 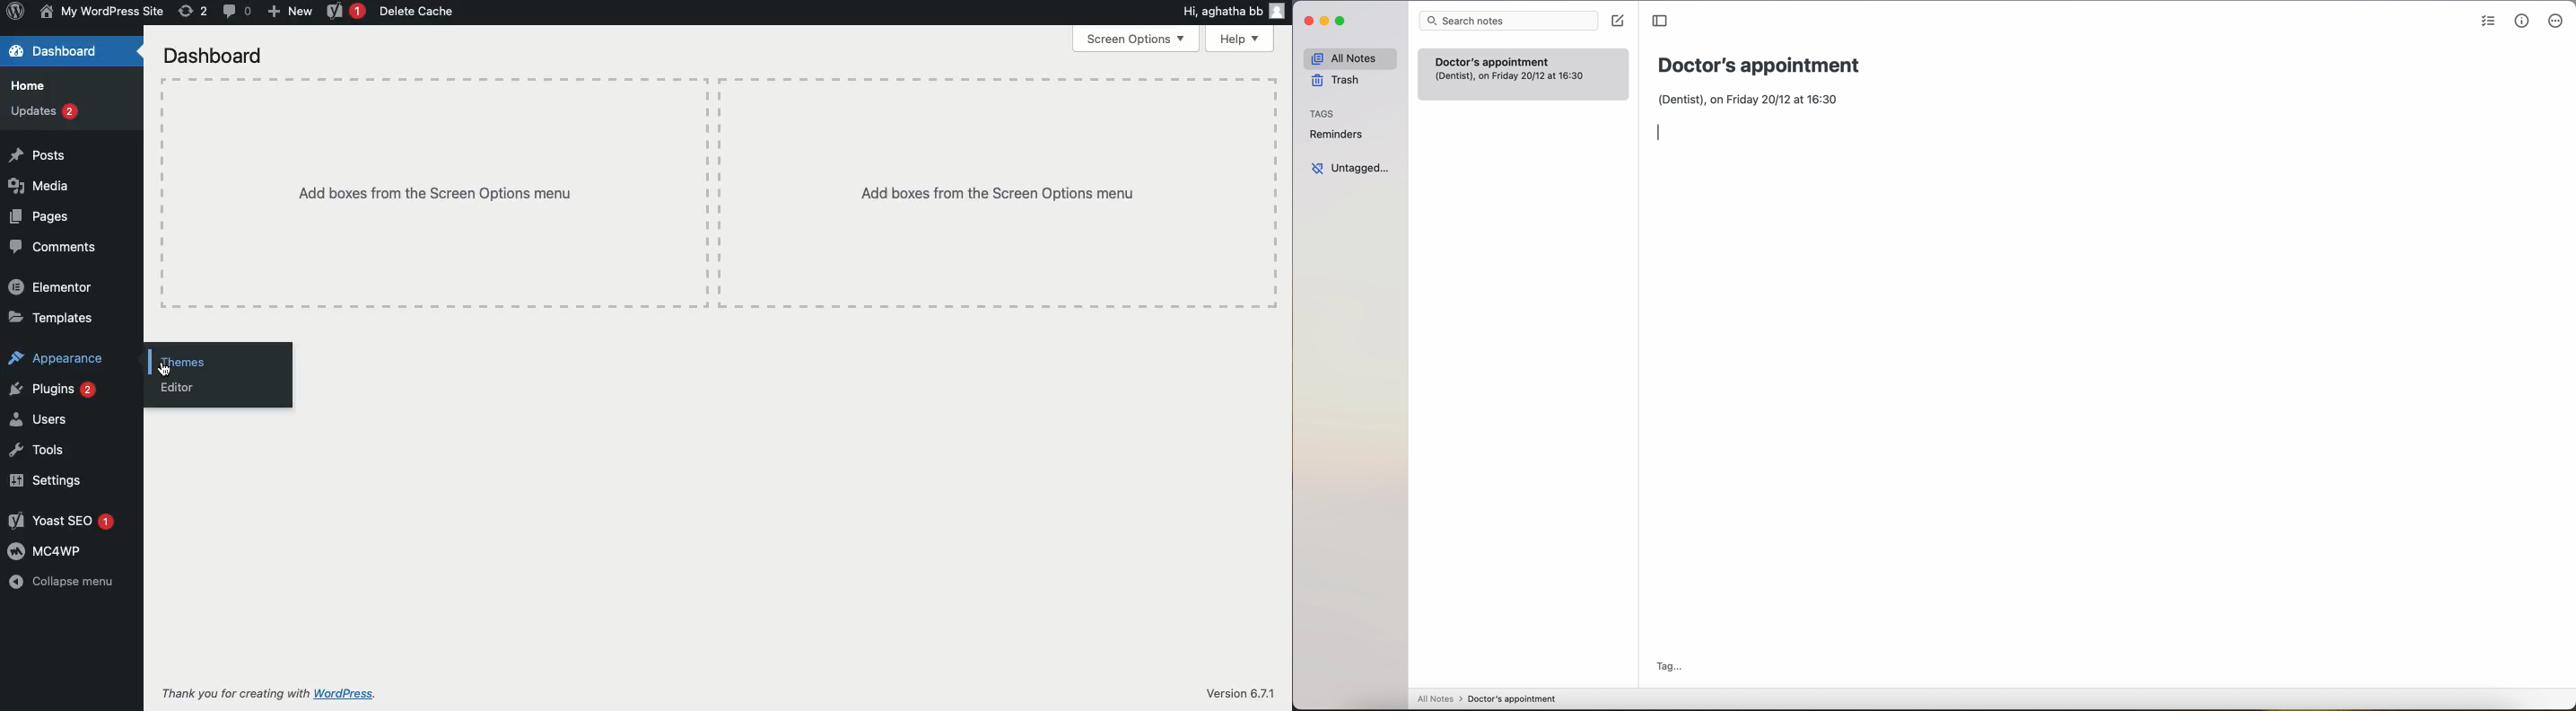 What do you see at coordinates (1486, 700) in the screenshot?
I see `all notes > doctor's appointment` at bounding box center [1486, 700].